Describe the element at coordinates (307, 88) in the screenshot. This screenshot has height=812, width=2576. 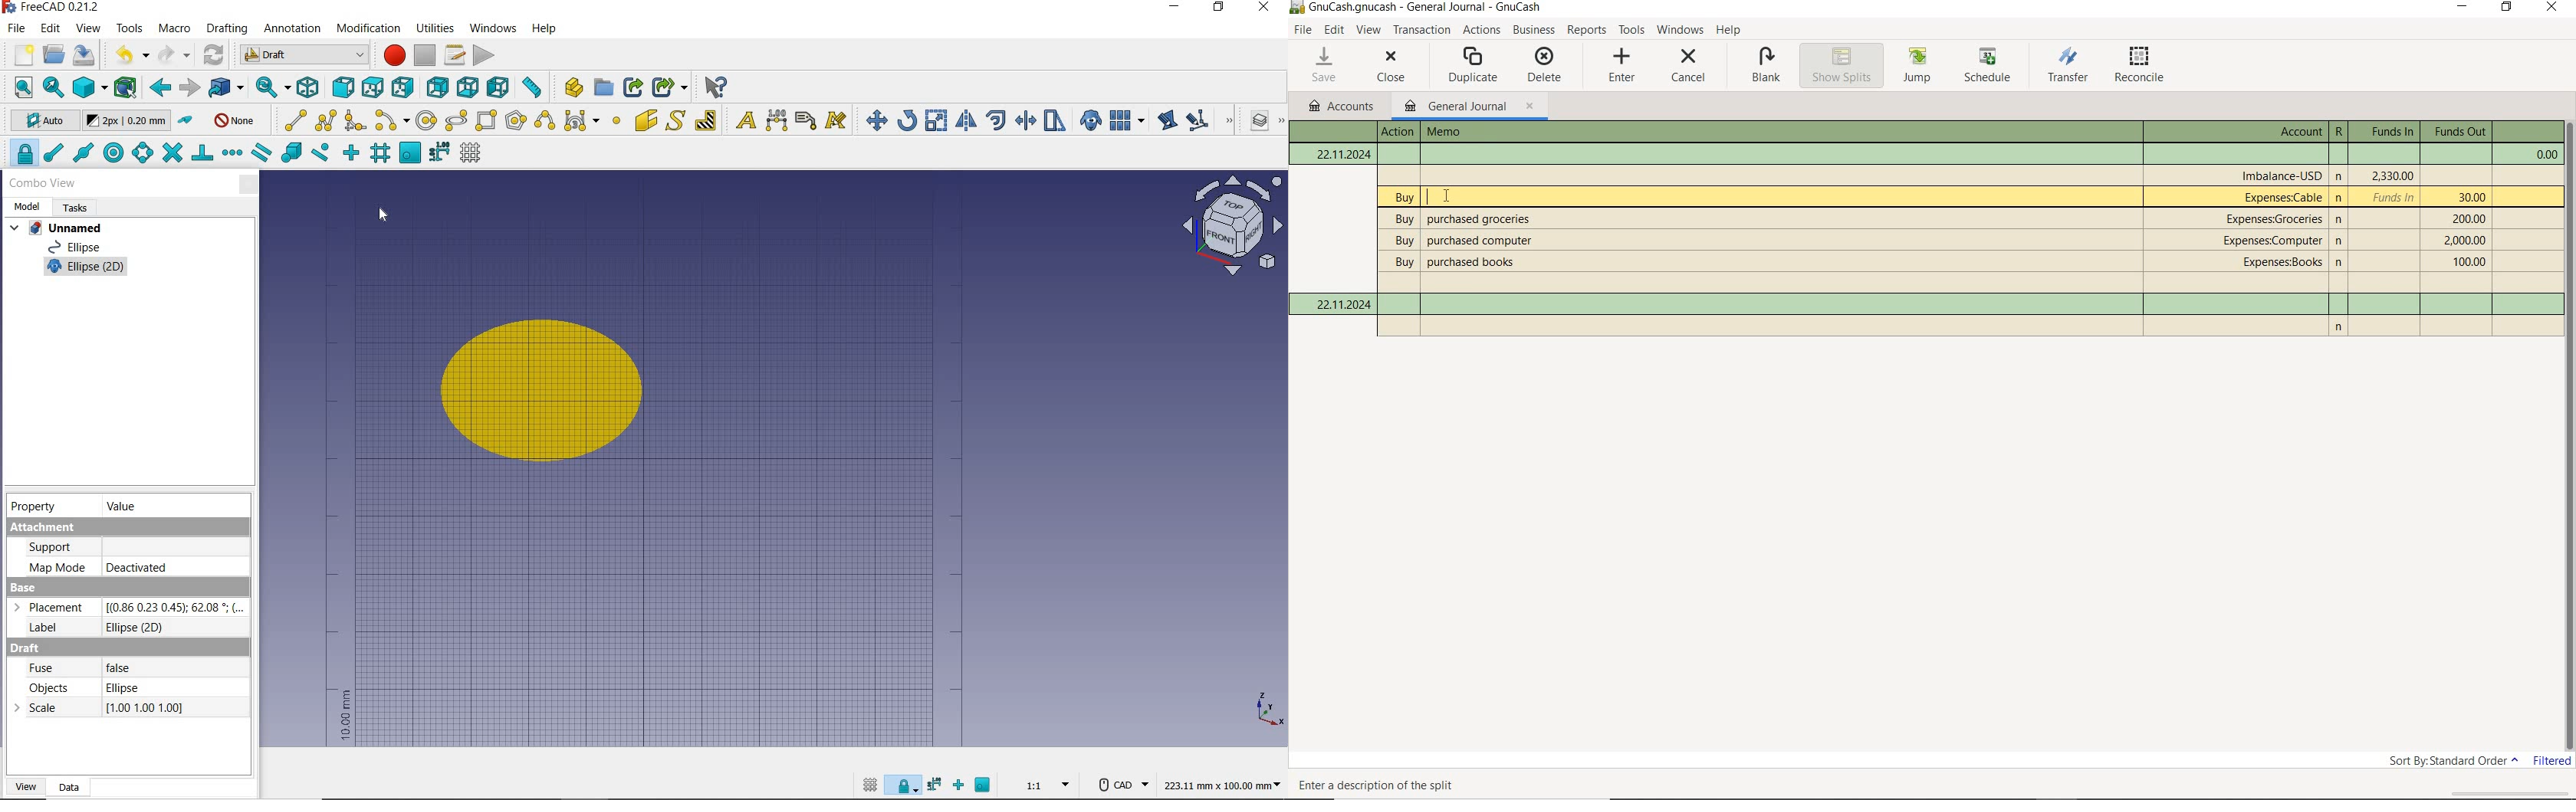
I see `isometric` at that location.